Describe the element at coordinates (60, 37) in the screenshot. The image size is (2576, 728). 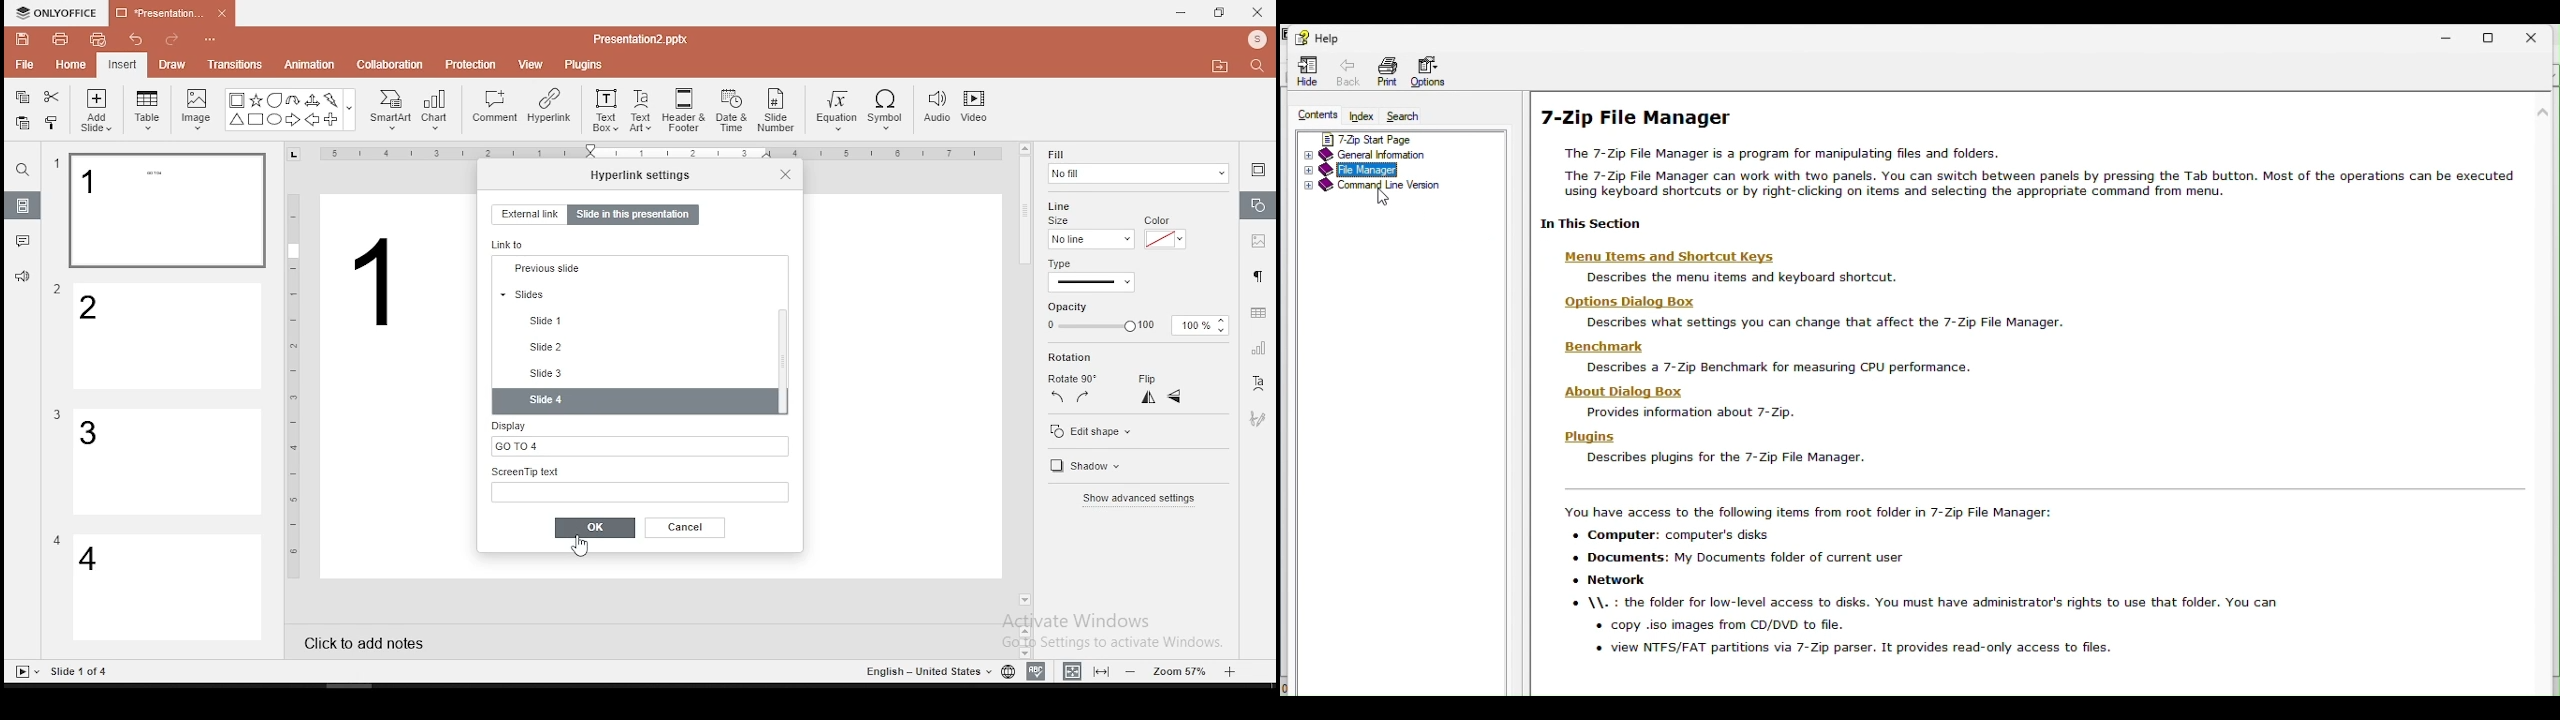
I see `print file` at that location.